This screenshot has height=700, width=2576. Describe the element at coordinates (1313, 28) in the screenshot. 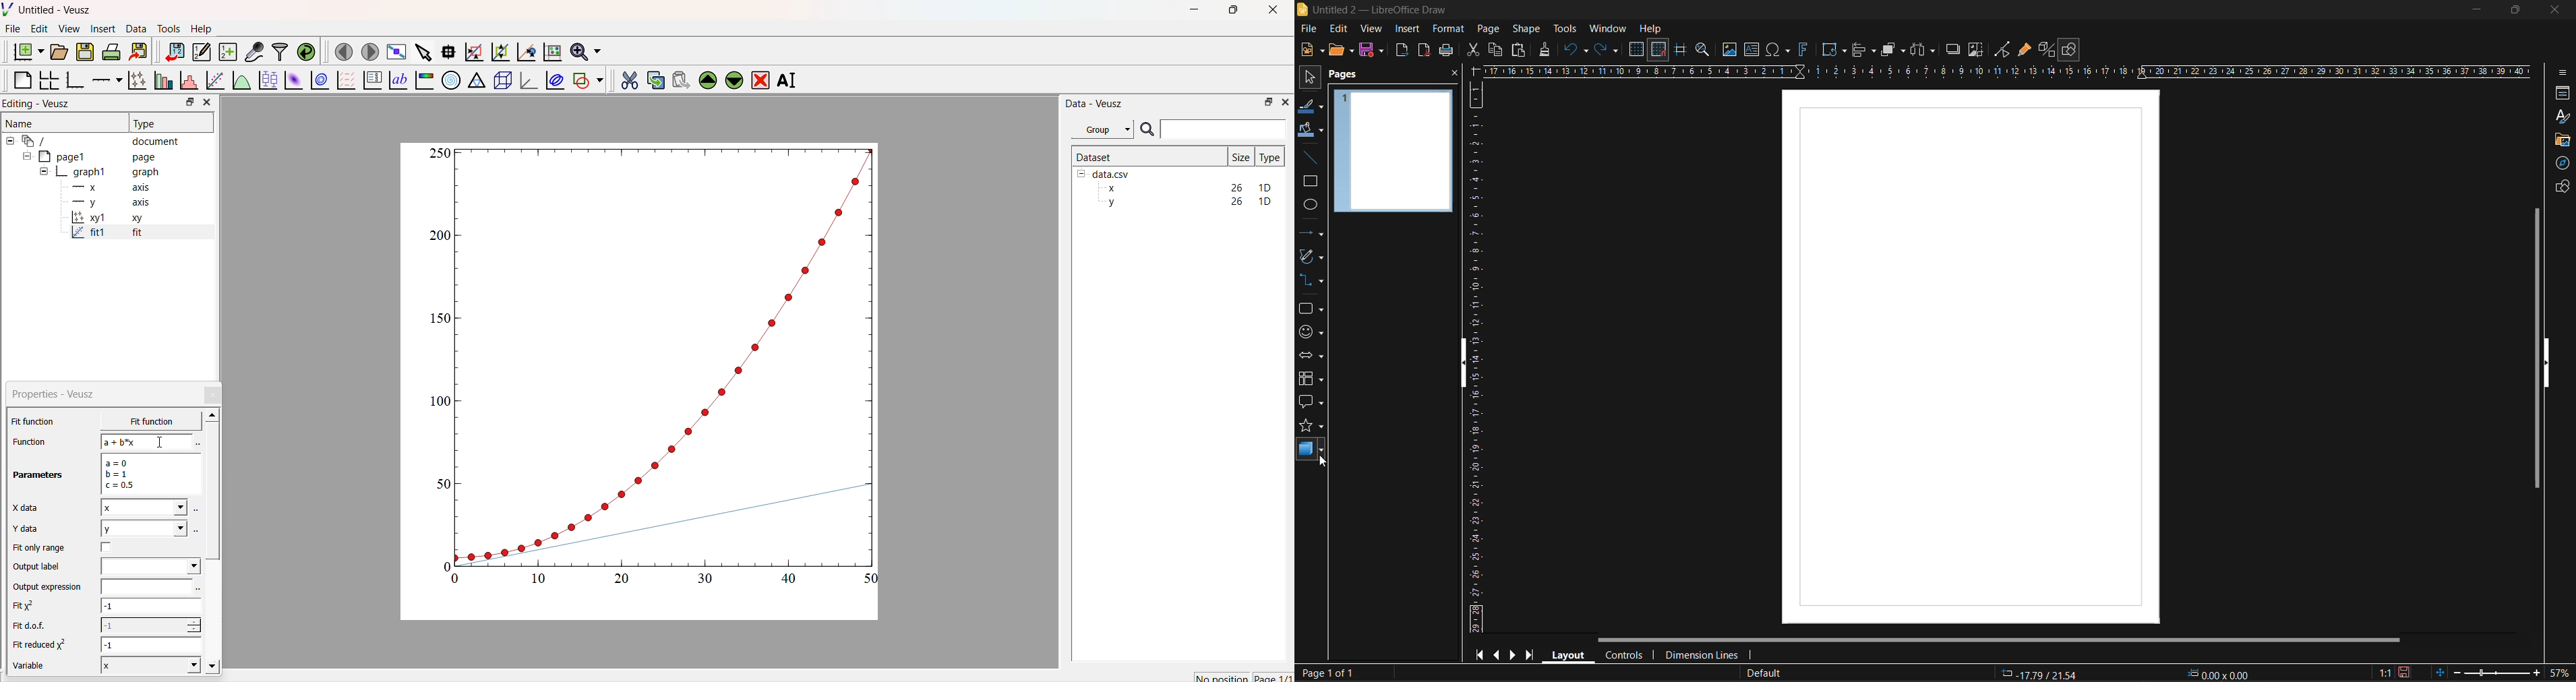

I see `file` at that location.